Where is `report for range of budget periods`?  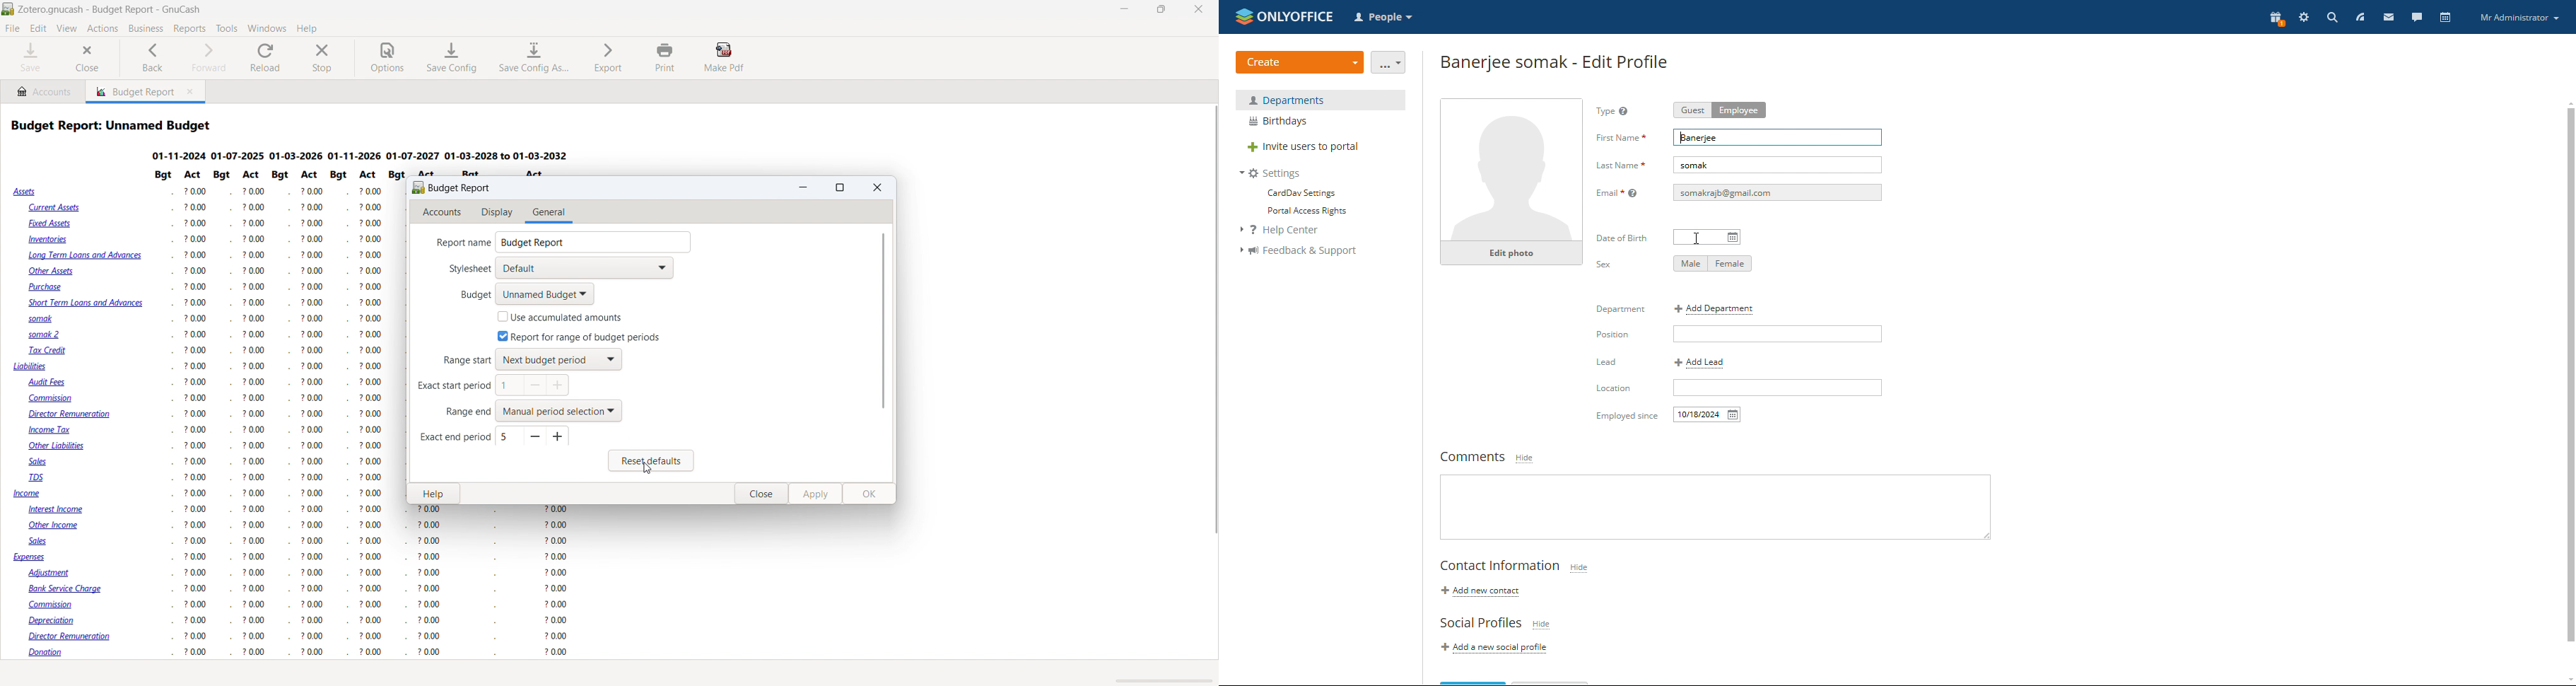 report for range of budget periods is located at coordinates (578, 336).